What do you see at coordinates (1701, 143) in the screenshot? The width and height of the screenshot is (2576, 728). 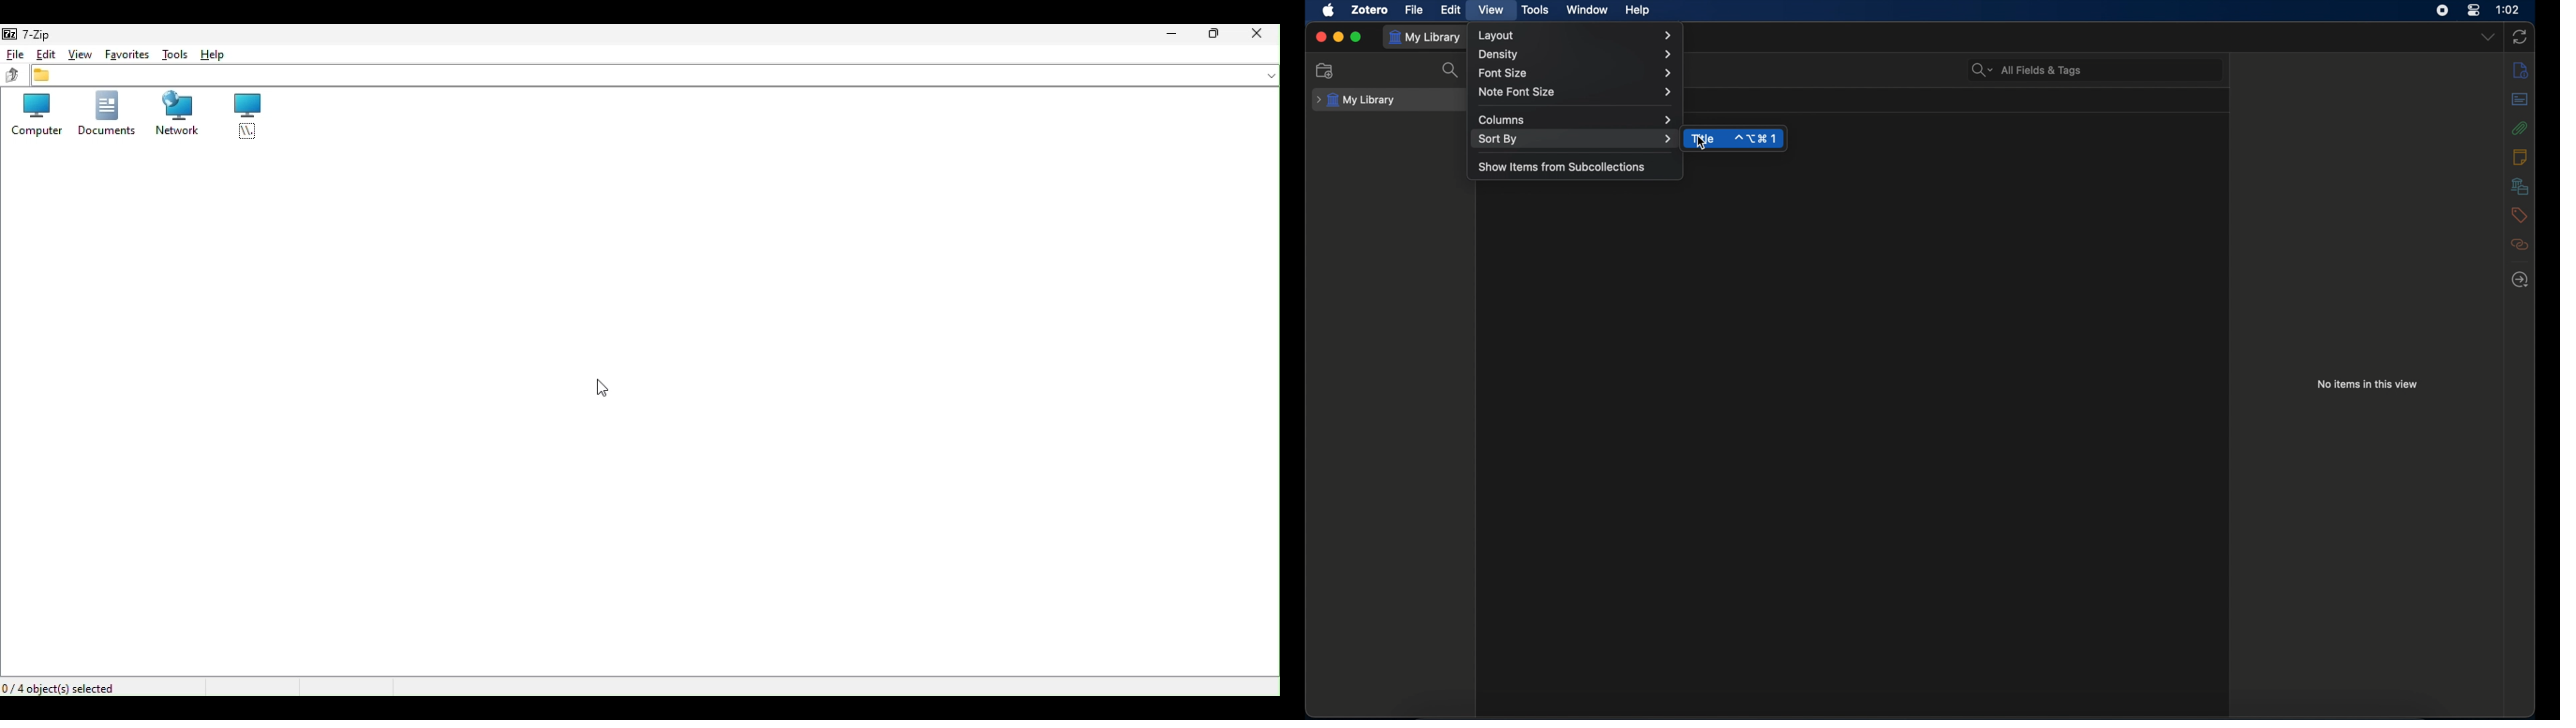 I see `cursor` at bounding box center [1701, 143].